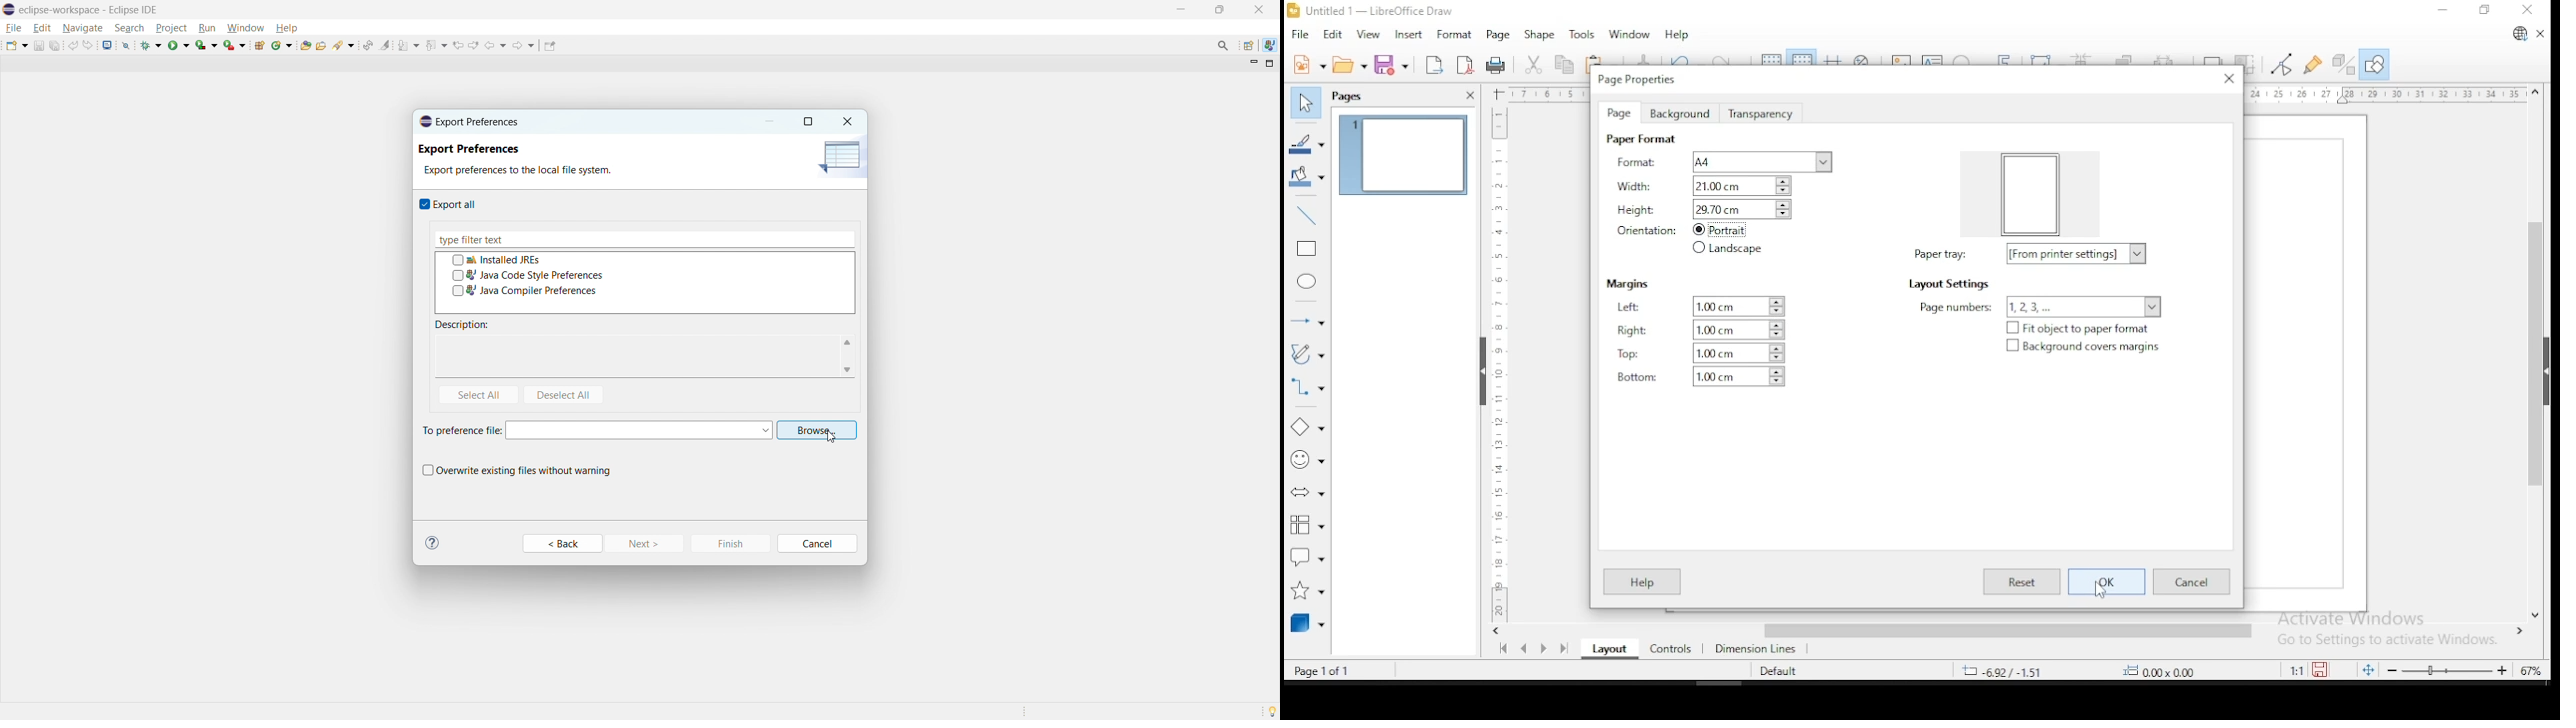  Describe the element at coordinates (1835, 60) in the screenshot. I see `show helplines when moving` at that location.